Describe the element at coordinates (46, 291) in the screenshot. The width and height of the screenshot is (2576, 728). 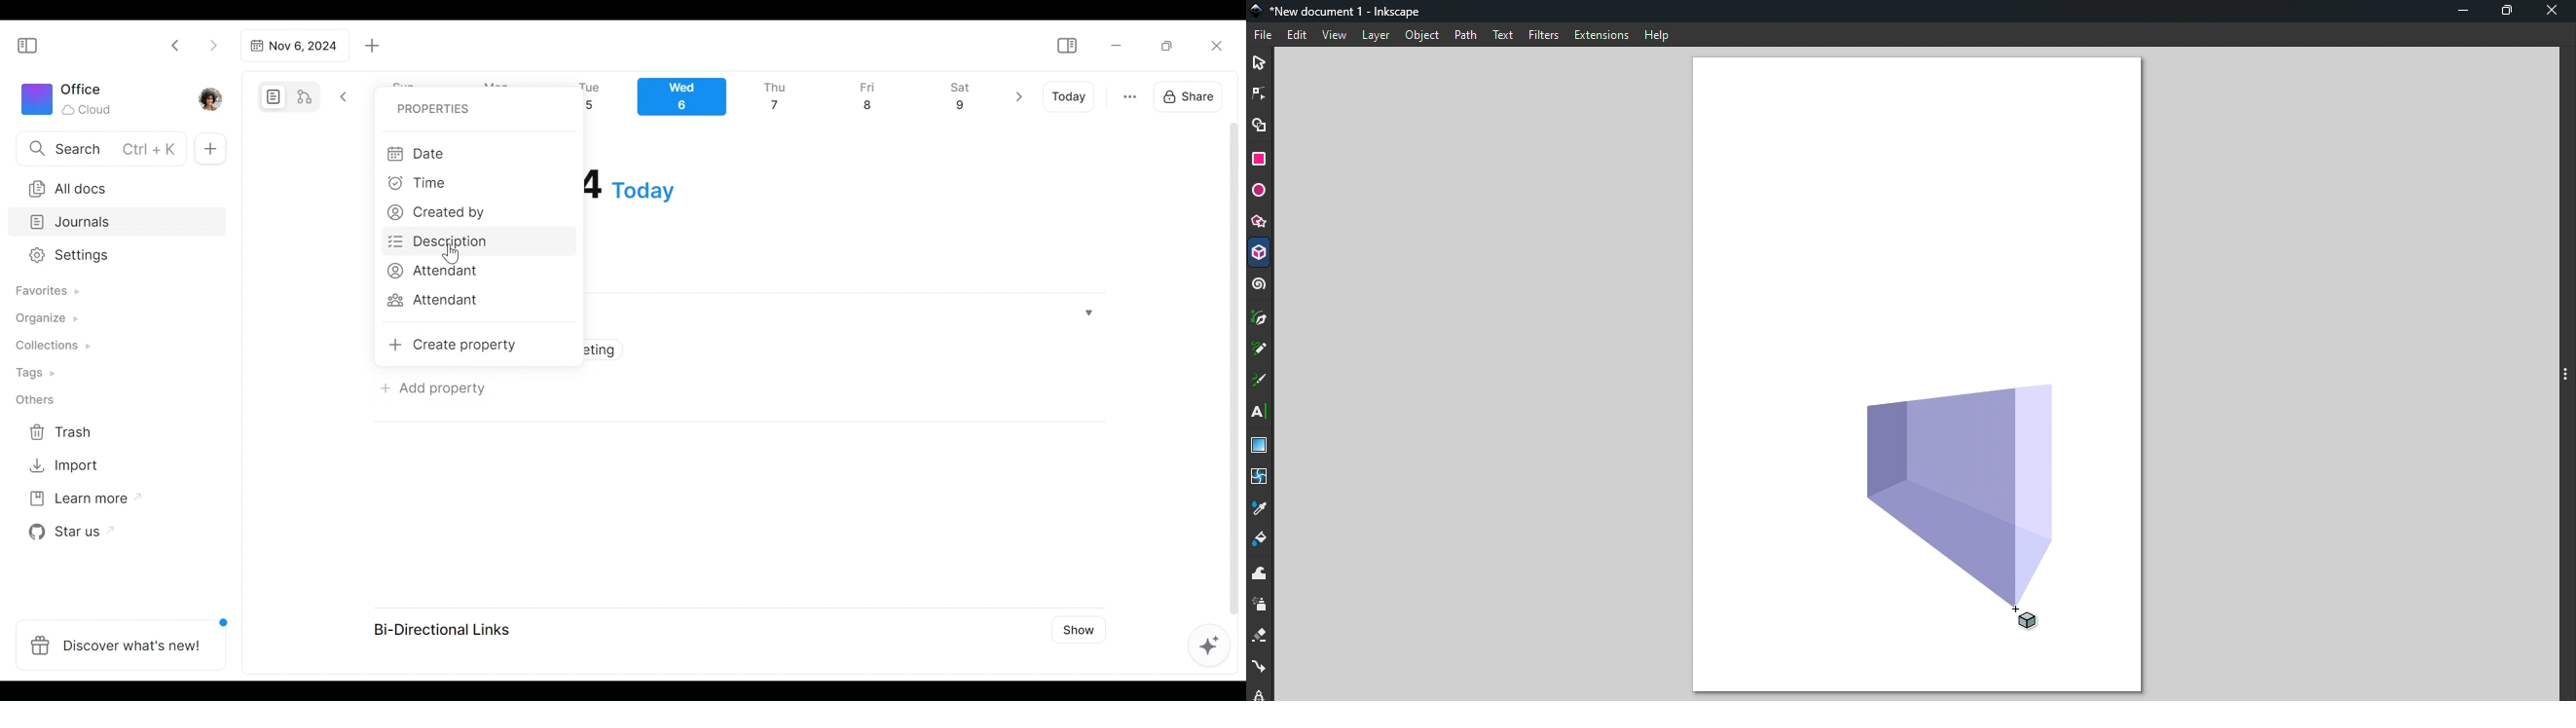
I see `Favorites` at that location.